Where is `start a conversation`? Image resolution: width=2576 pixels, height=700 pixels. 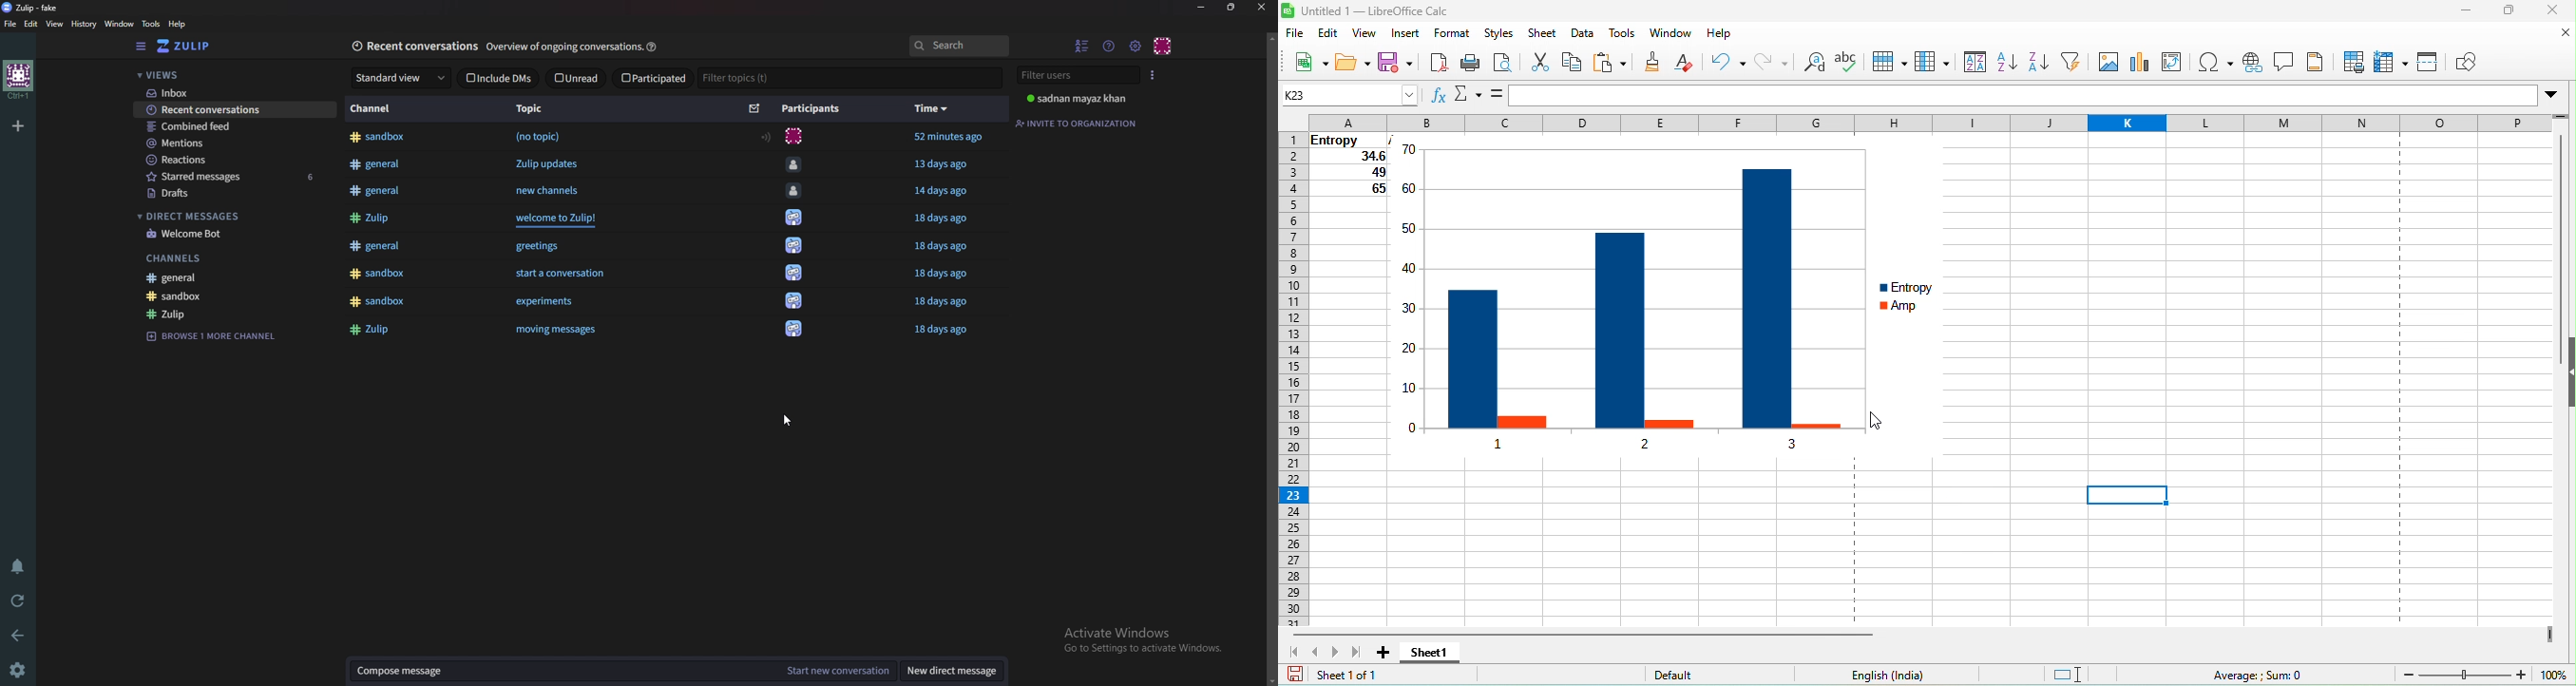 start a conversation is located at coordinates (559, 277).